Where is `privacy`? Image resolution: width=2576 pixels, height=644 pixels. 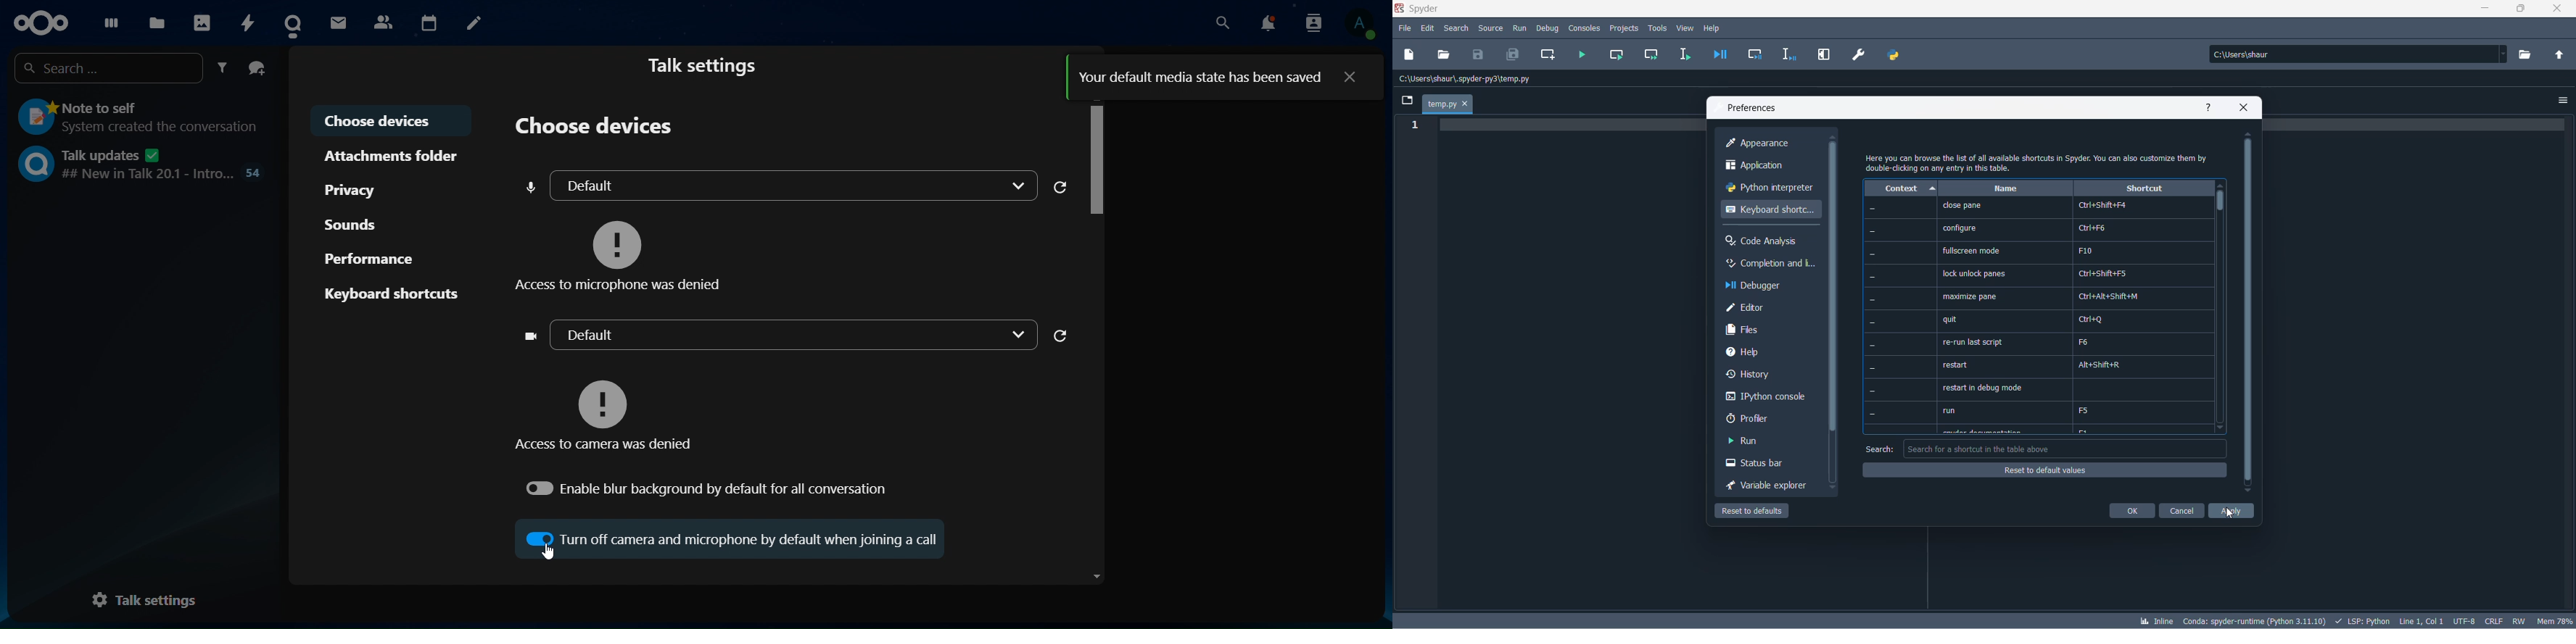
privacy is located at coordinates (358, 188).